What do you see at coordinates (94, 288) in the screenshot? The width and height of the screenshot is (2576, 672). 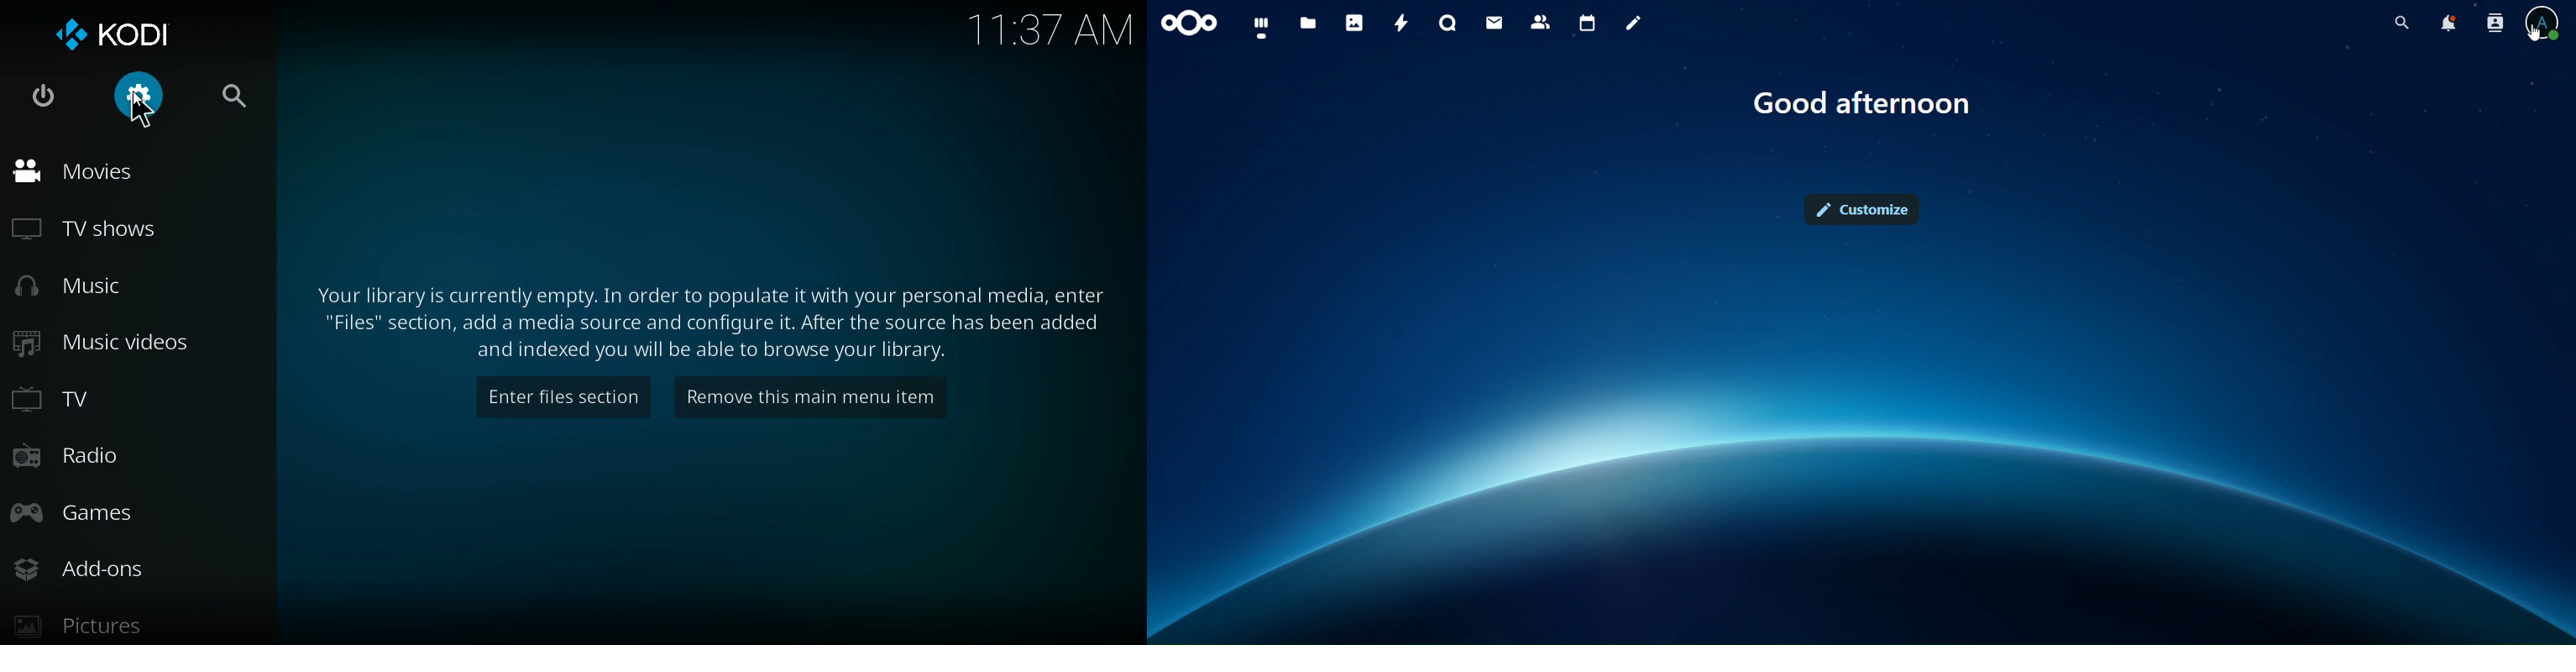 I see `music` at bounding box center [94, 288].